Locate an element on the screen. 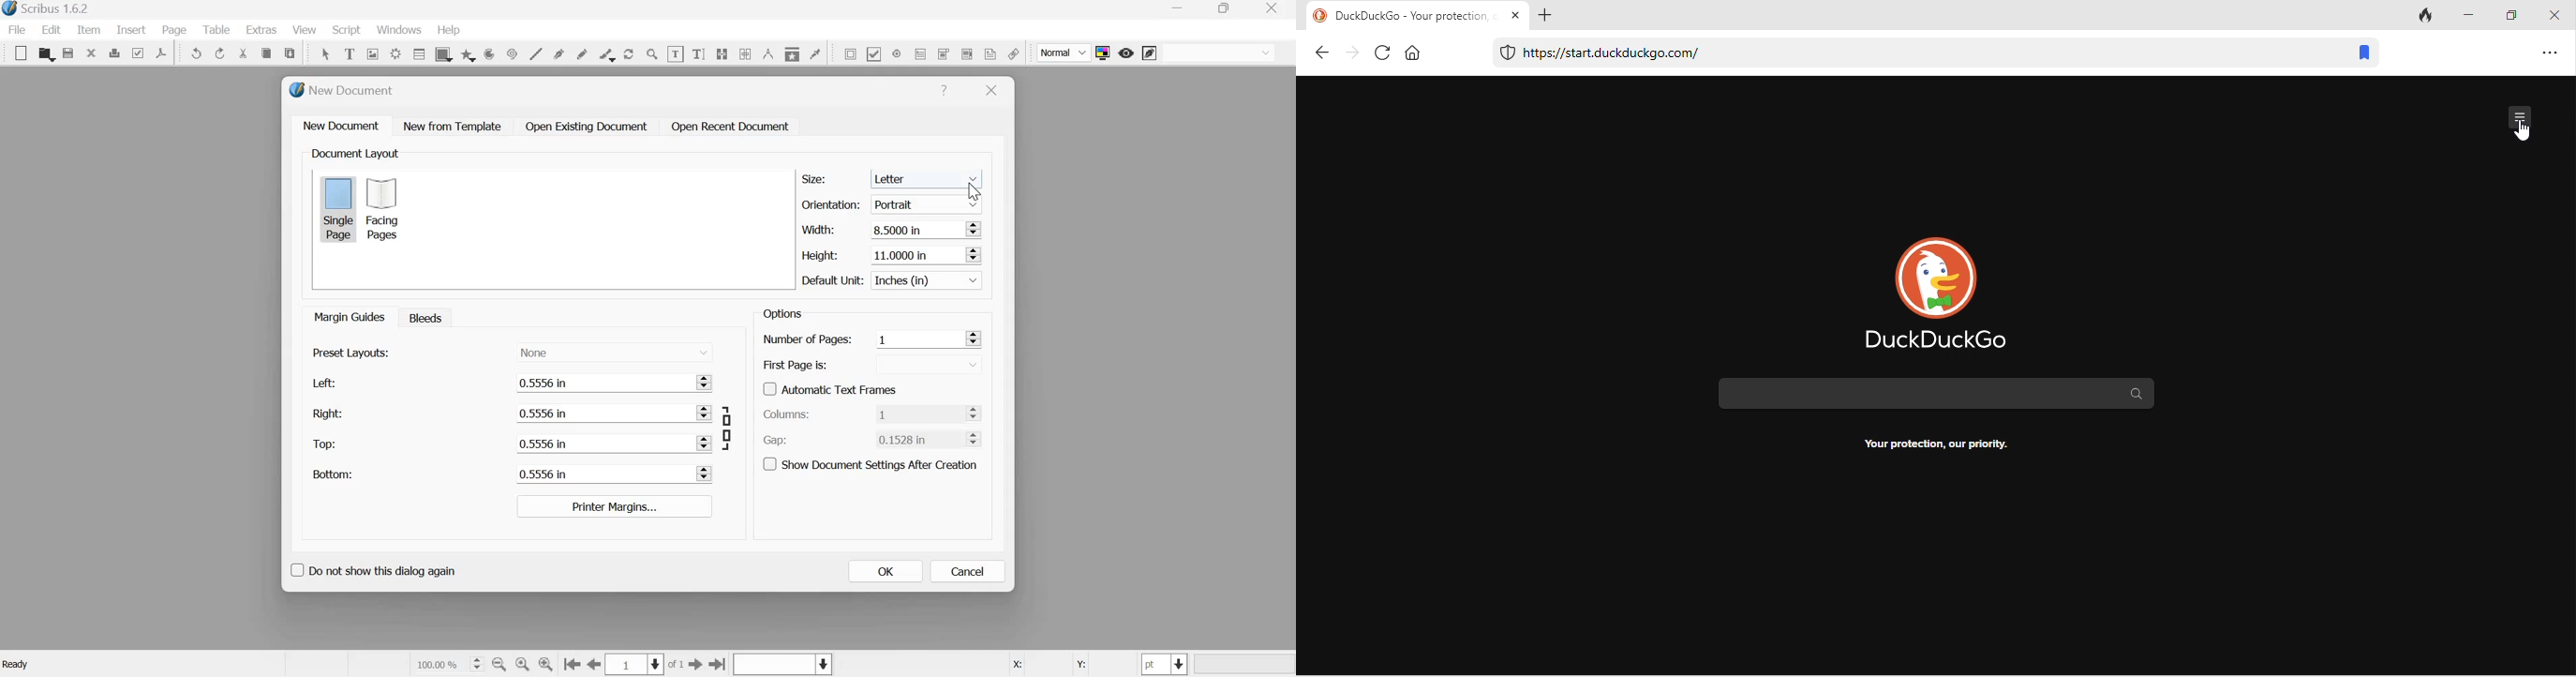  Copy item properties is located at coordinates (791, 52).